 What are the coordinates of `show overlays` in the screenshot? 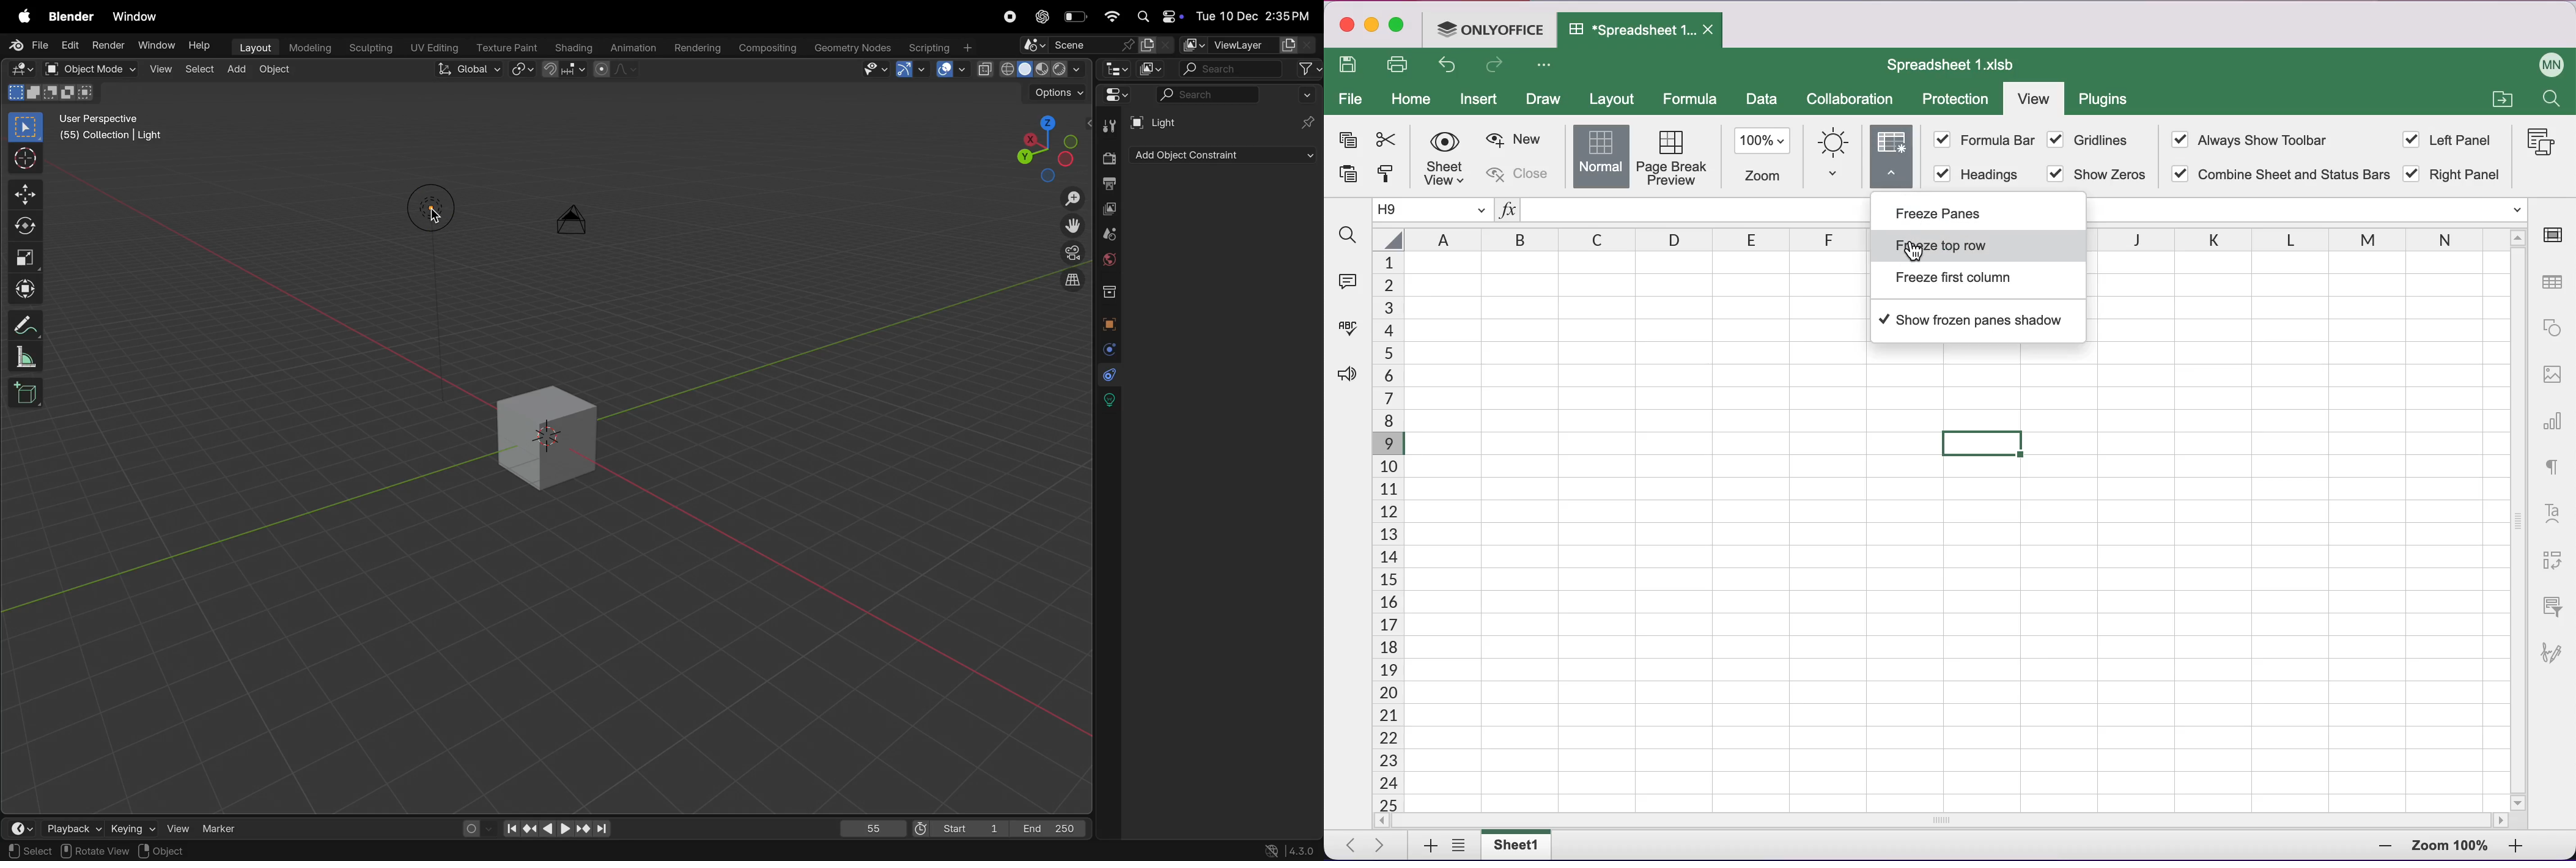 It's located at (951, 70).